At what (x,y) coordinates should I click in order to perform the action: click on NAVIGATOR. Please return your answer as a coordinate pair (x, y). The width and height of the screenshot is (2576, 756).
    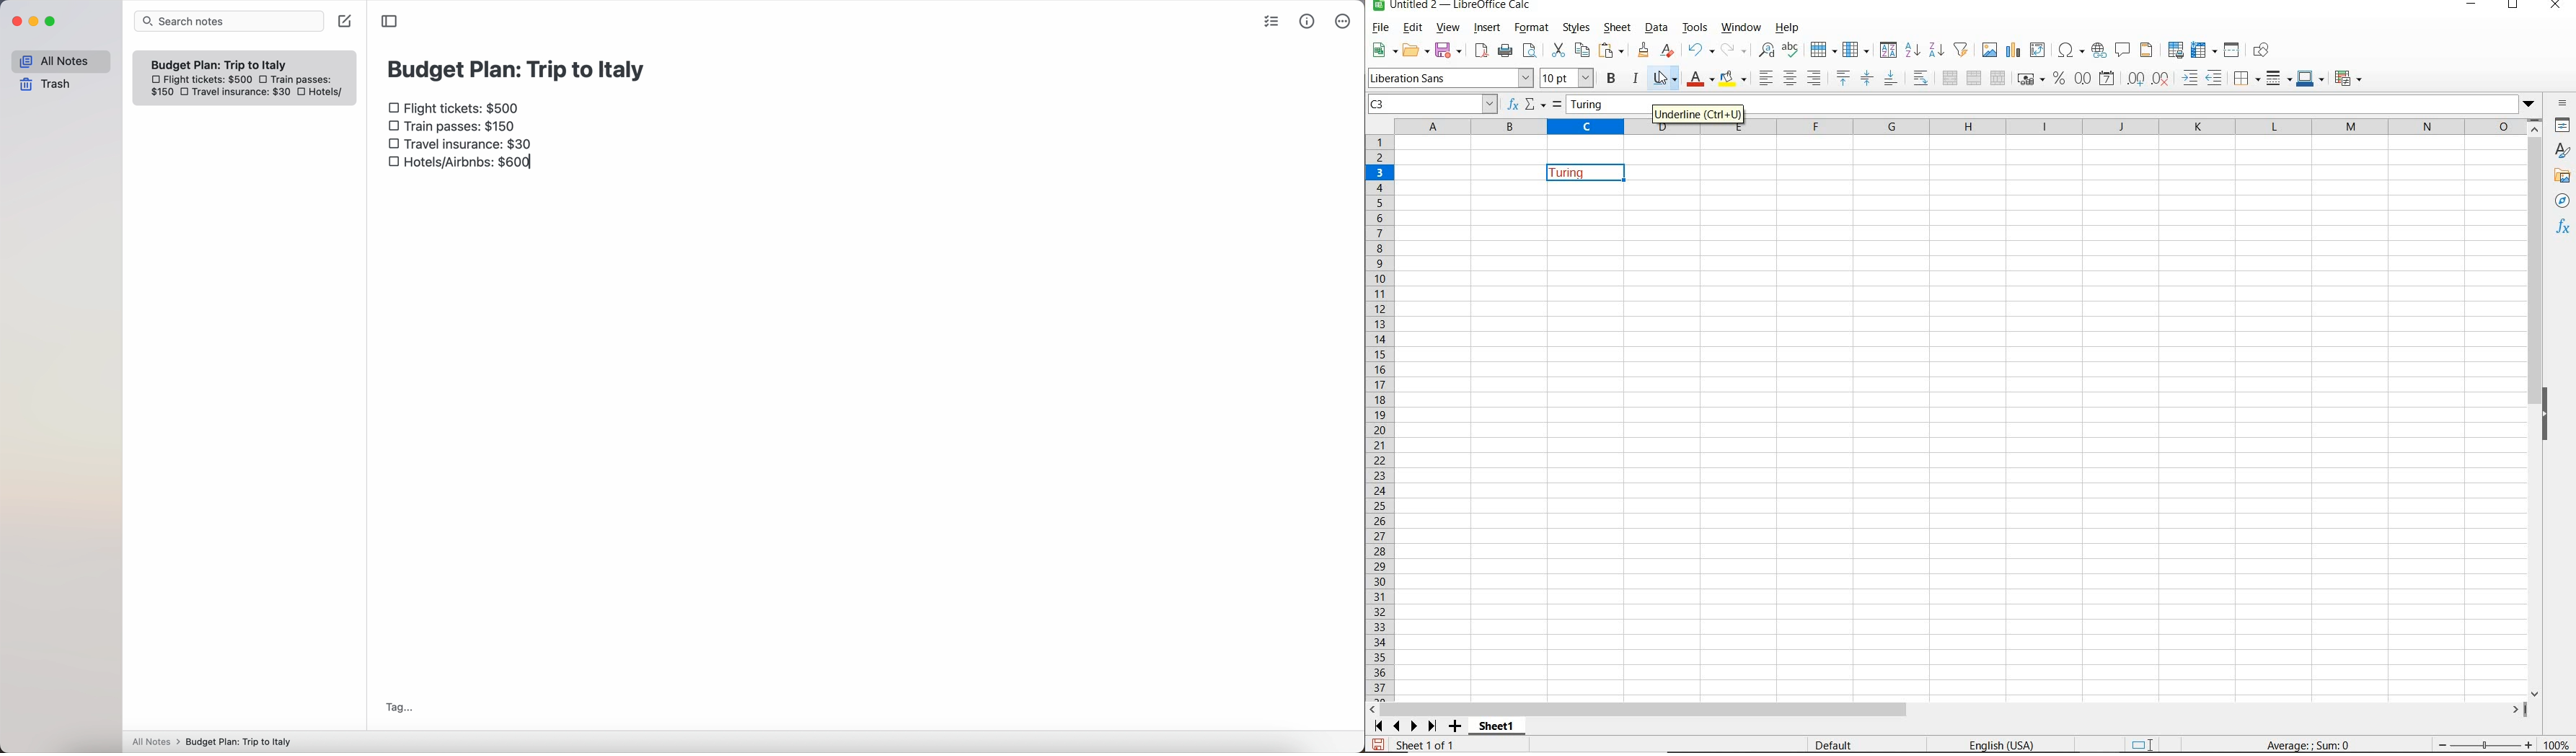
    Looking at the image, I should click on (2563, 202).